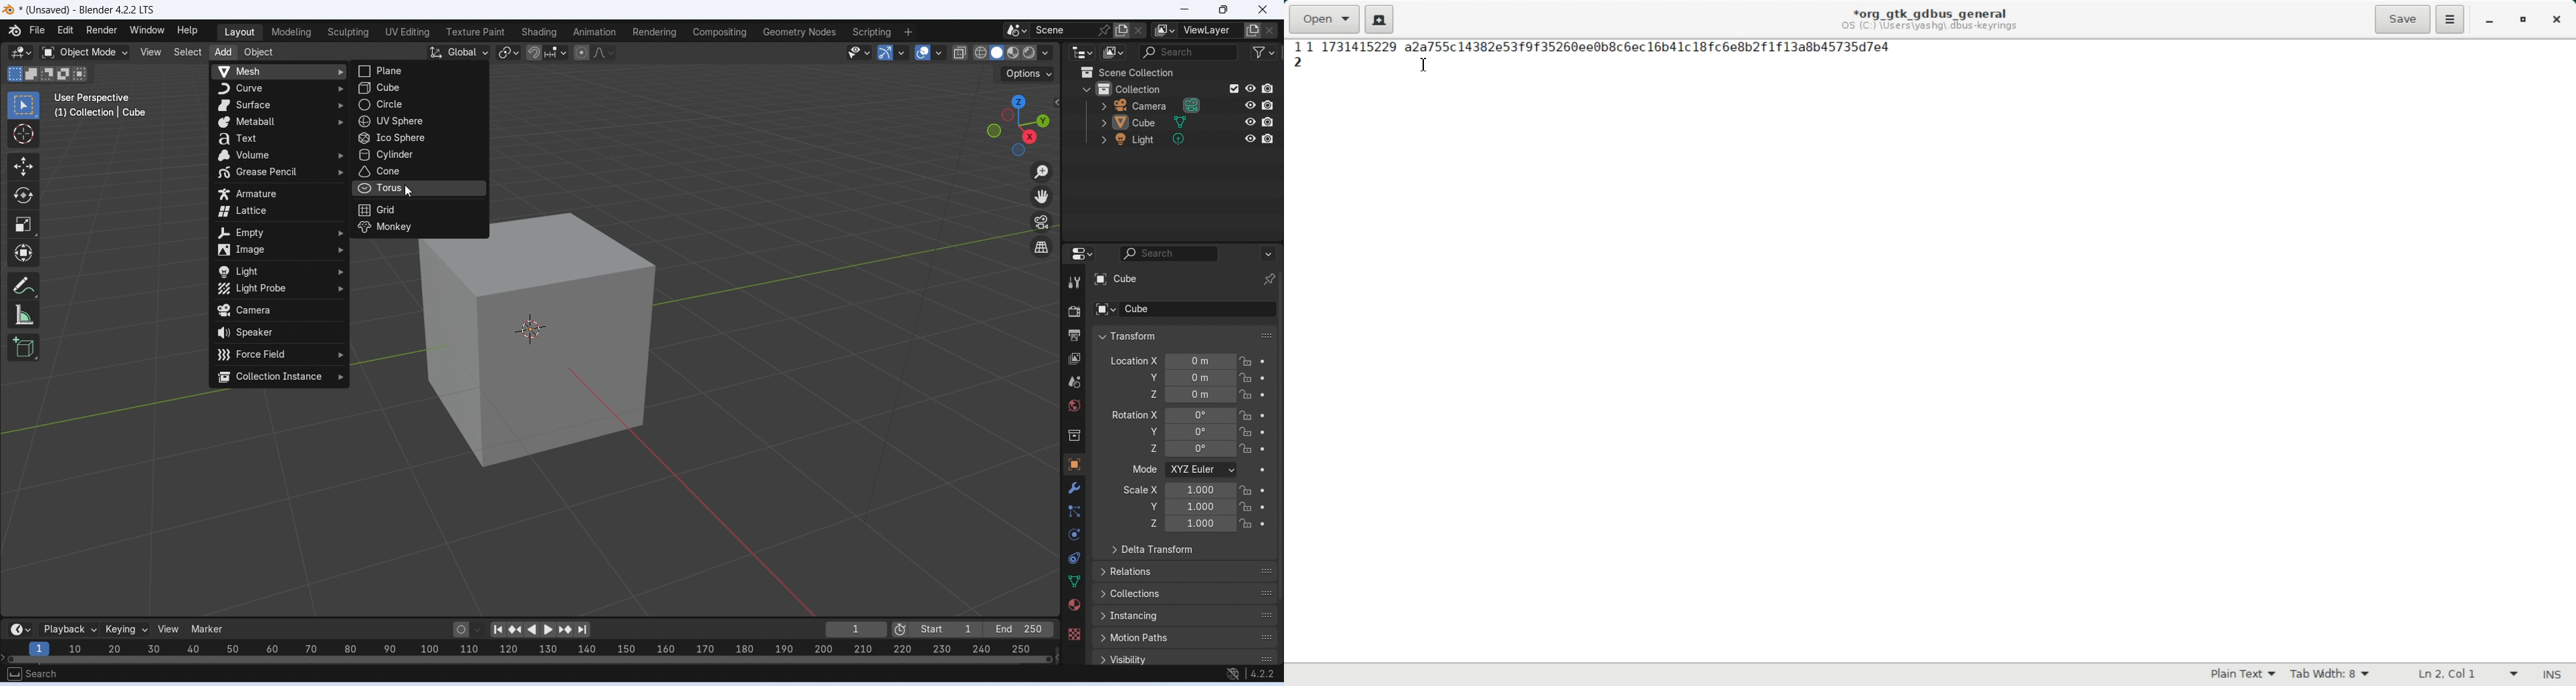 This screenshot has height=700, width=2576. Describe the element at coordinates (1185, 9) in the screenshot. I see `Minimize` at that location.